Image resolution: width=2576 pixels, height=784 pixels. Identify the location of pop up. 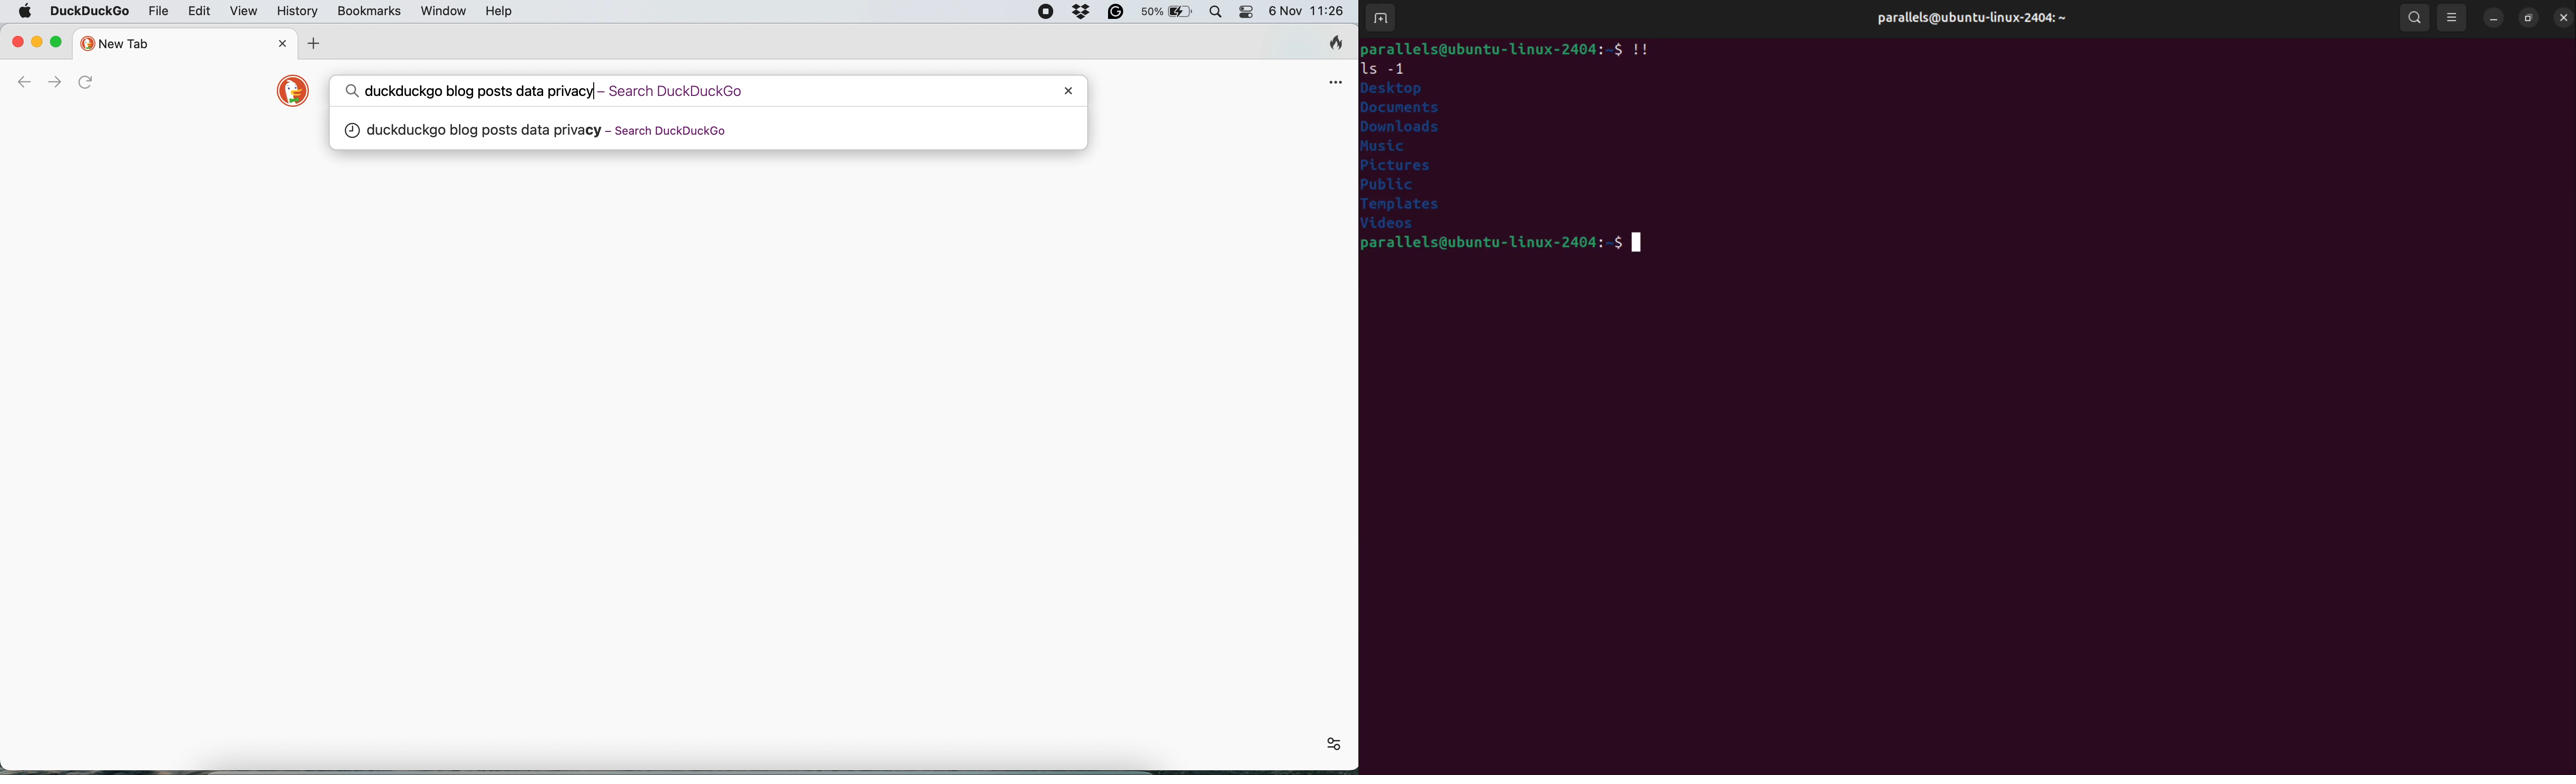
(707, 130).